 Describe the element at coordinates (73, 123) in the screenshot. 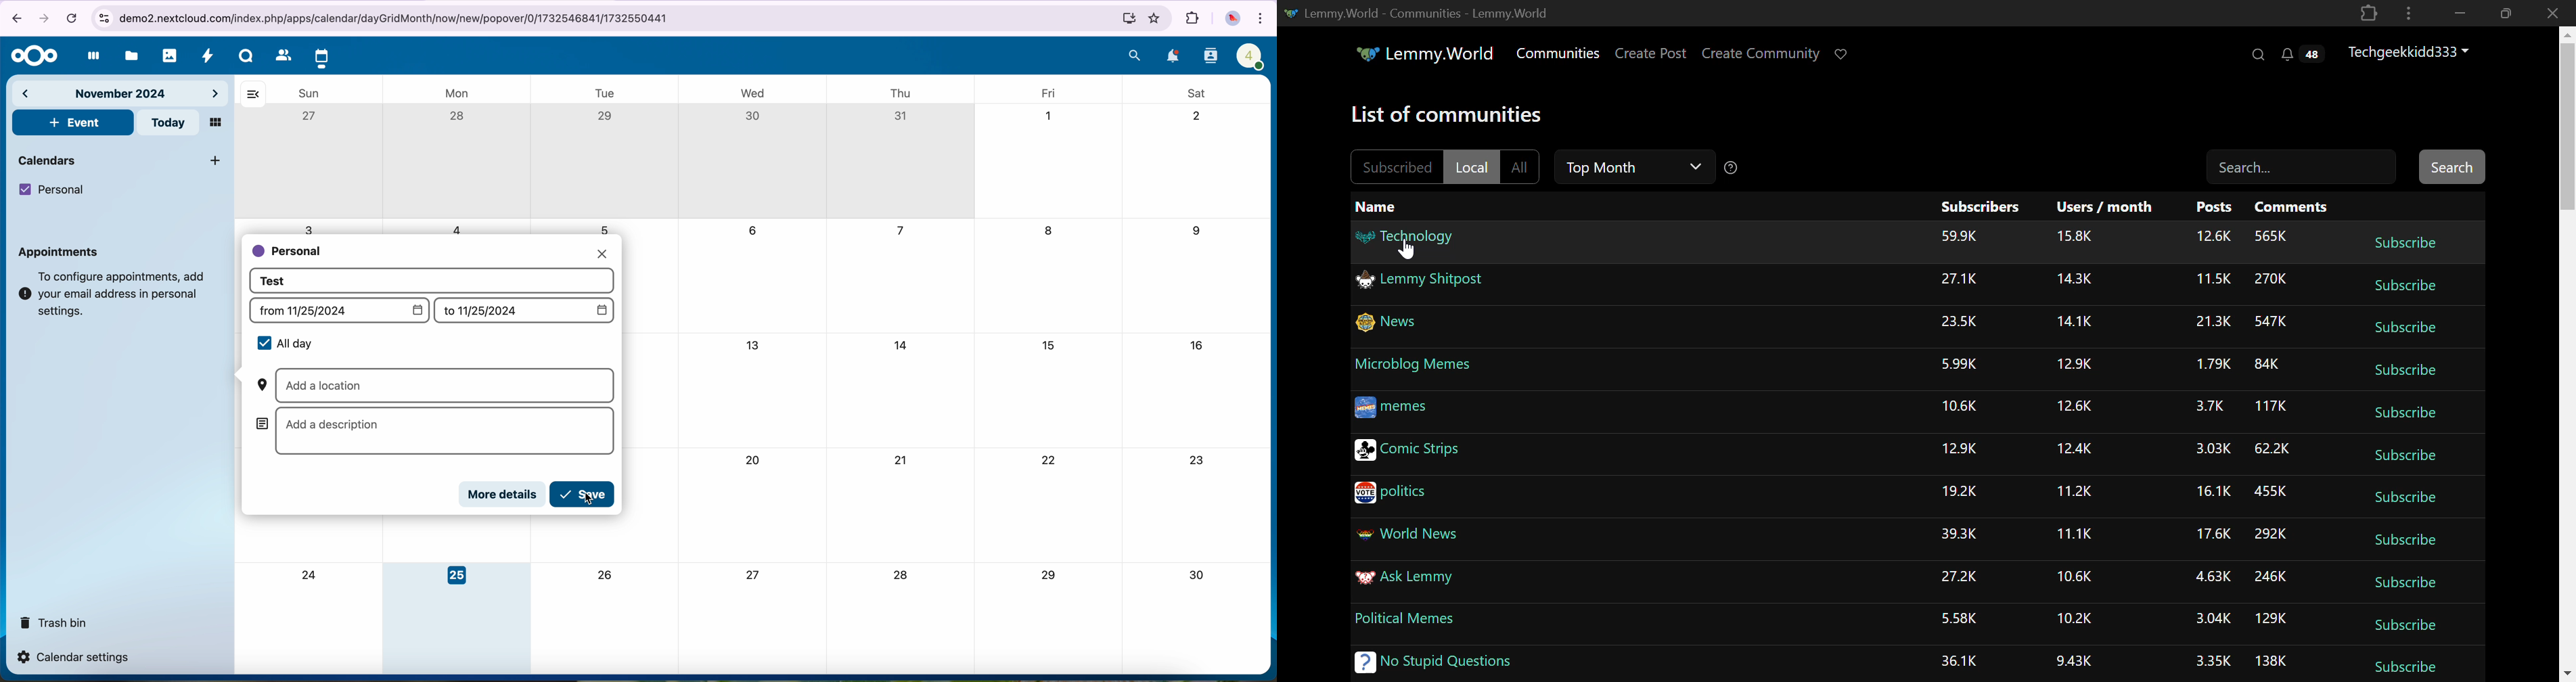

I see `click on event` at that location.